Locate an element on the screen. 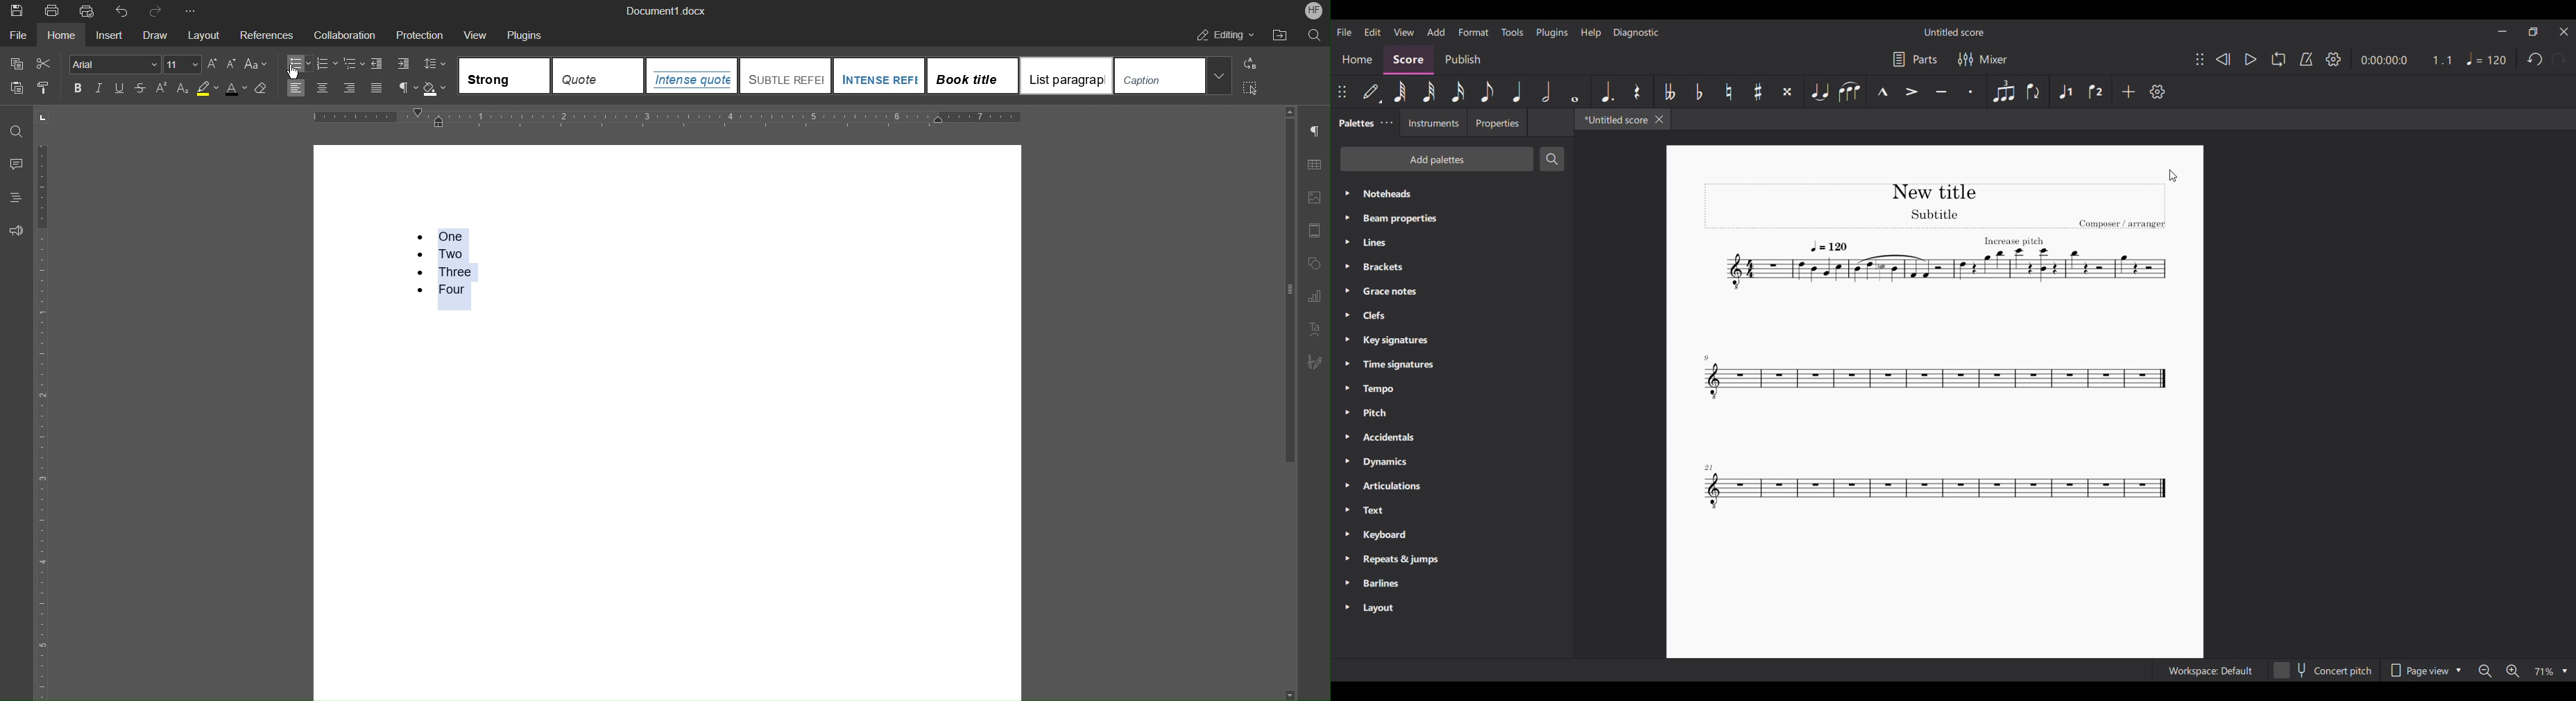 This screenshot has width=2576, height=728. Loop playback is located at coordinates (2279, 59).